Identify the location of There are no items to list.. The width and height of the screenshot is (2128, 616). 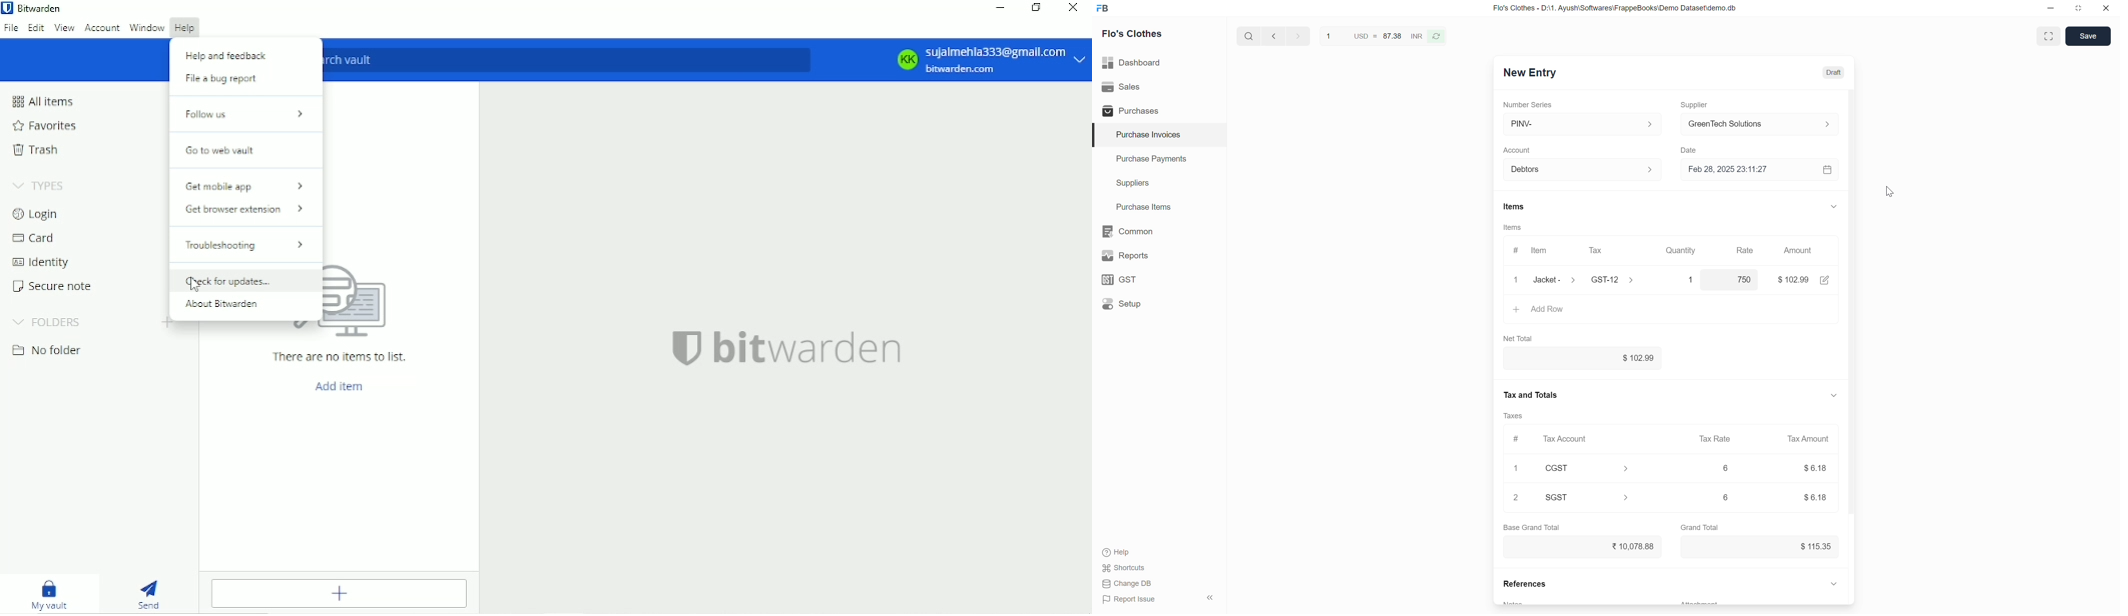
(341, 357).